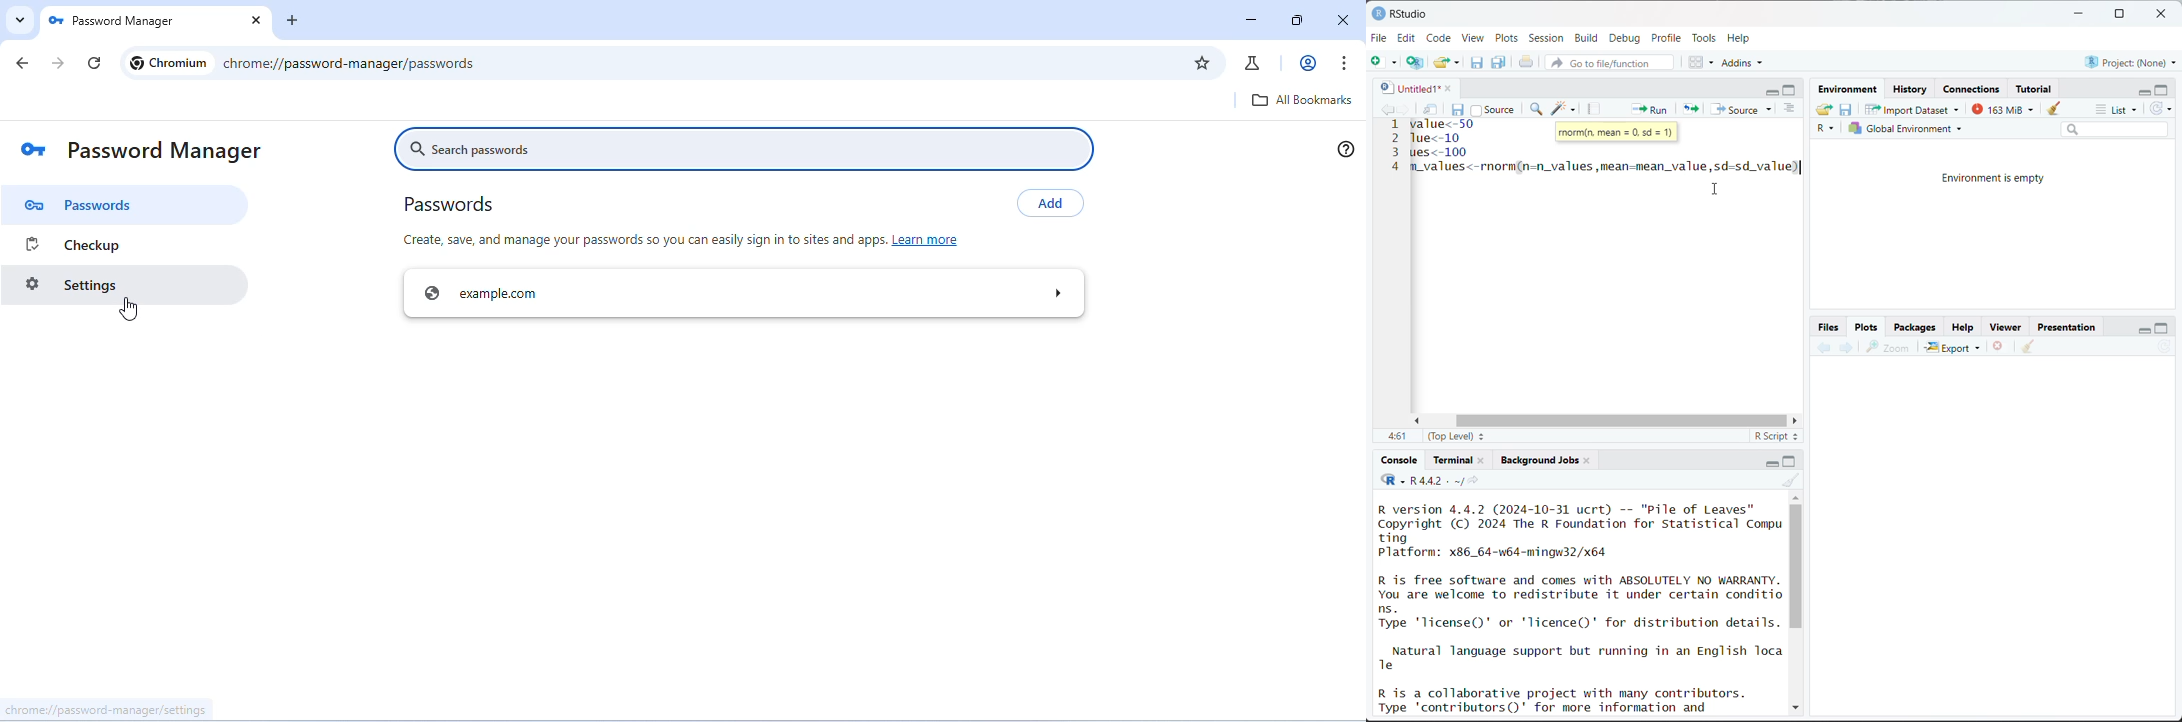  What do you see at coordinates (1618, 134) in the screenshot?
I see `morm(n, mean = 0, sd = 1)` at bounding box center [1618, 134].